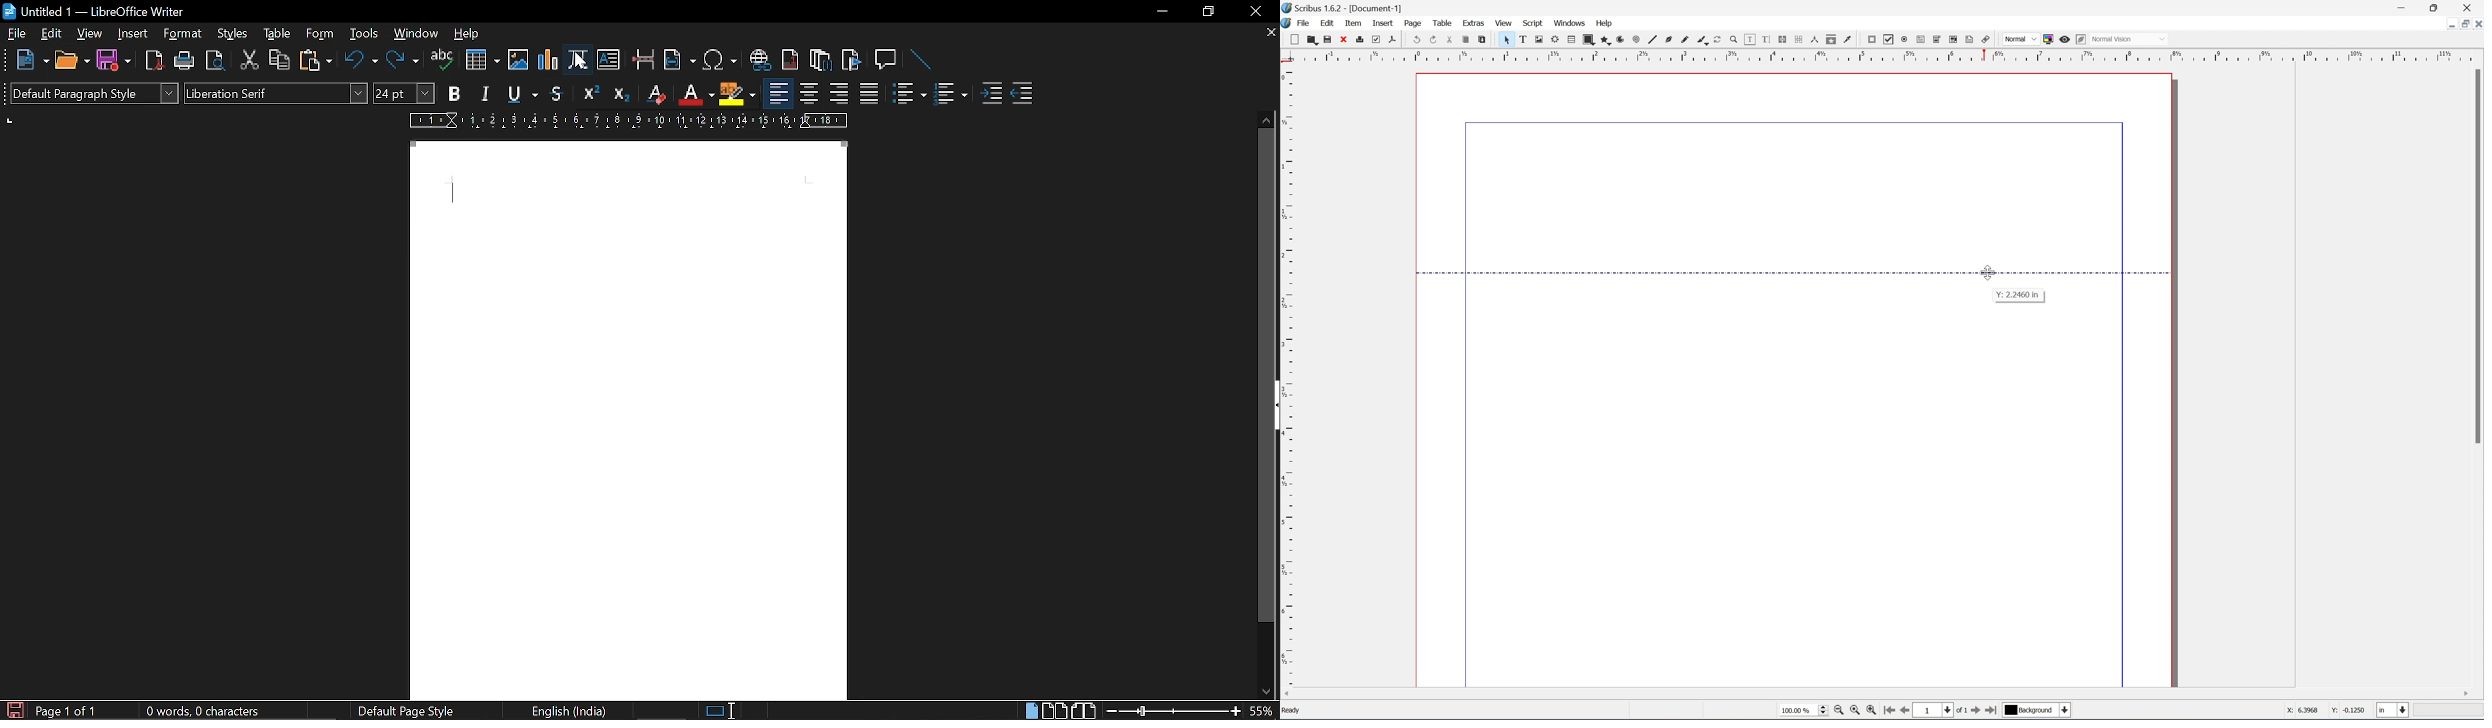 The image size is (2492, 728). What do you see at coordinates (2471, 9) in the screenshot?
I see `close` at bounding box center [2471, 9].